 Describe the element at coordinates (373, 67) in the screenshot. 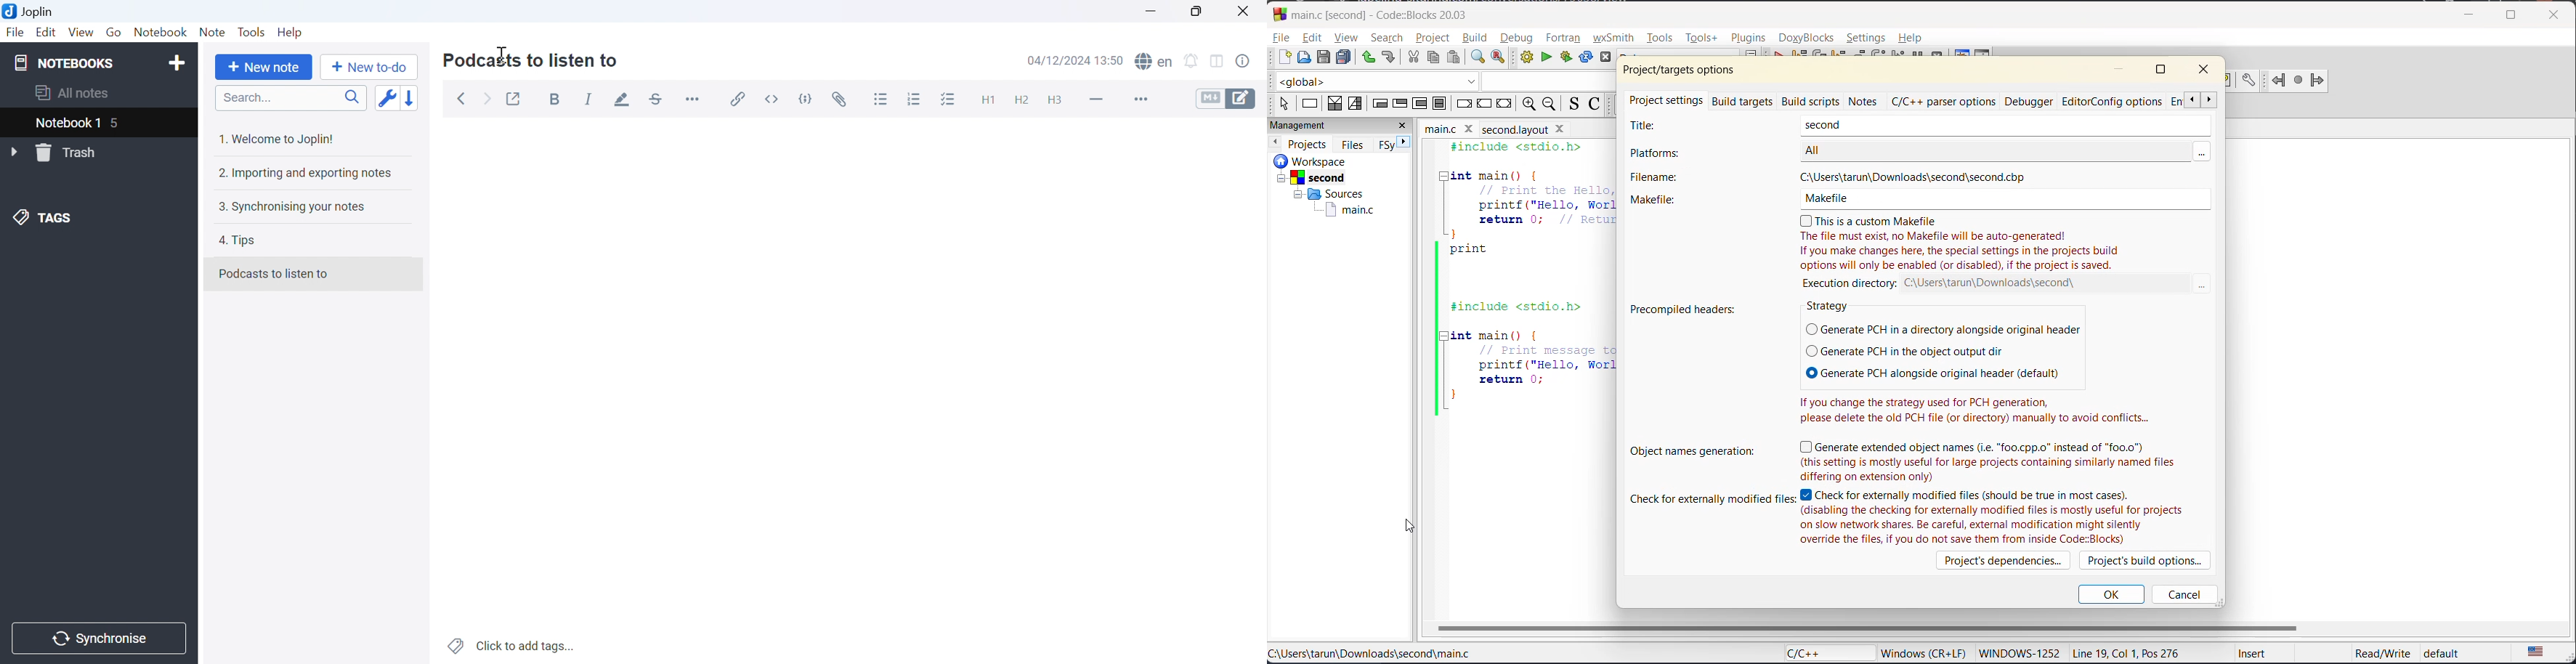

I see `New to-do` at that location.